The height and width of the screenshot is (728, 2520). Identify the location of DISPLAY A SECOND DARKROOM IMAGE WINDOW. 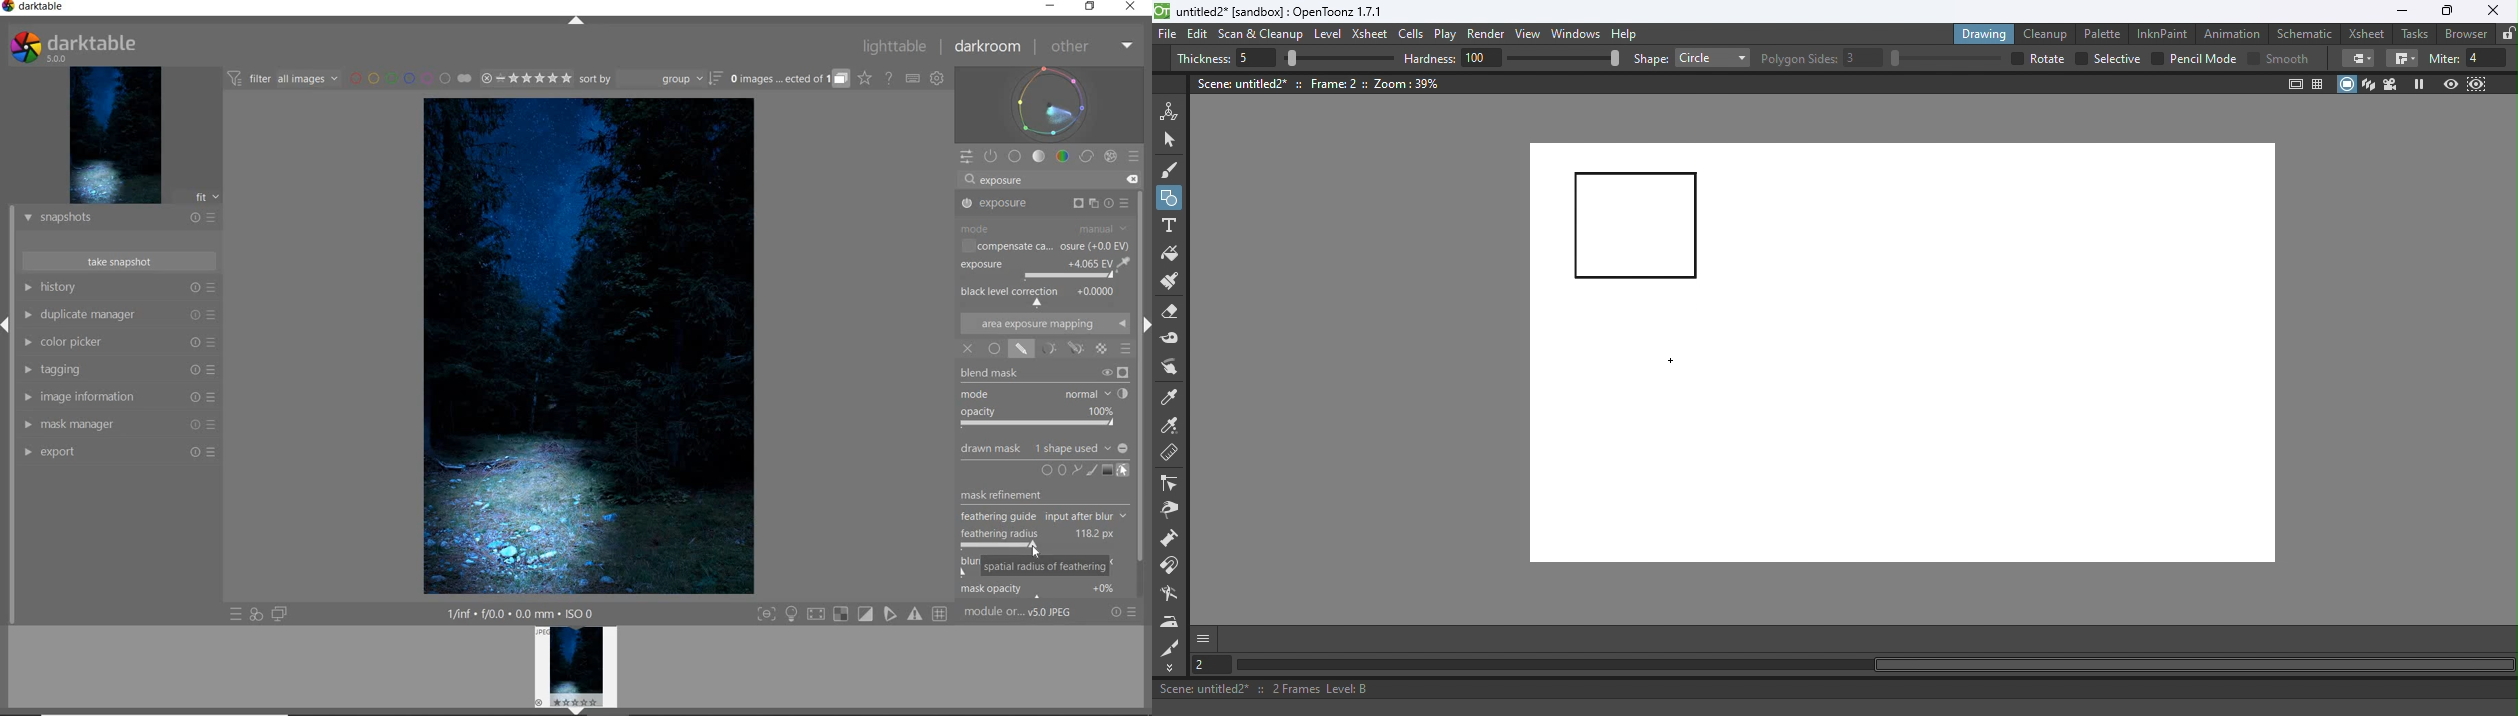
(282, 614).